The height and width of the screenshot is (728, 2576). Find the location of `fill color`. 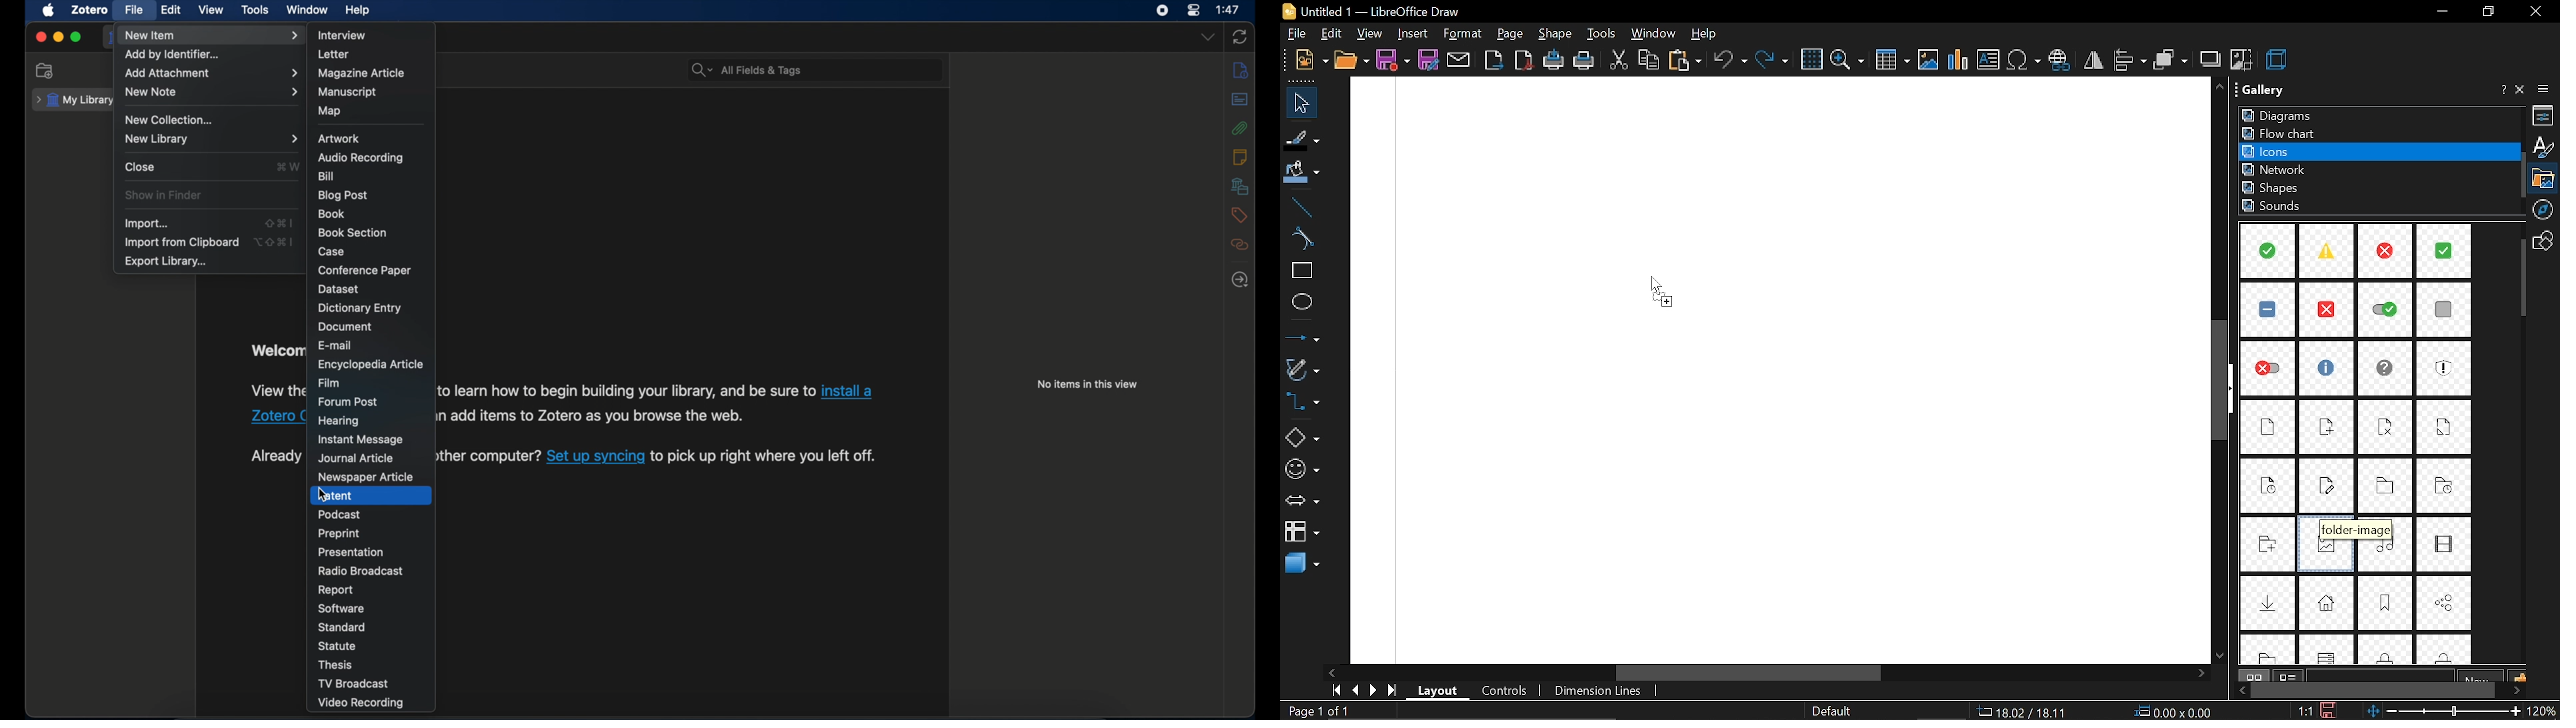

fill color is located at coordinates (1299, 173).